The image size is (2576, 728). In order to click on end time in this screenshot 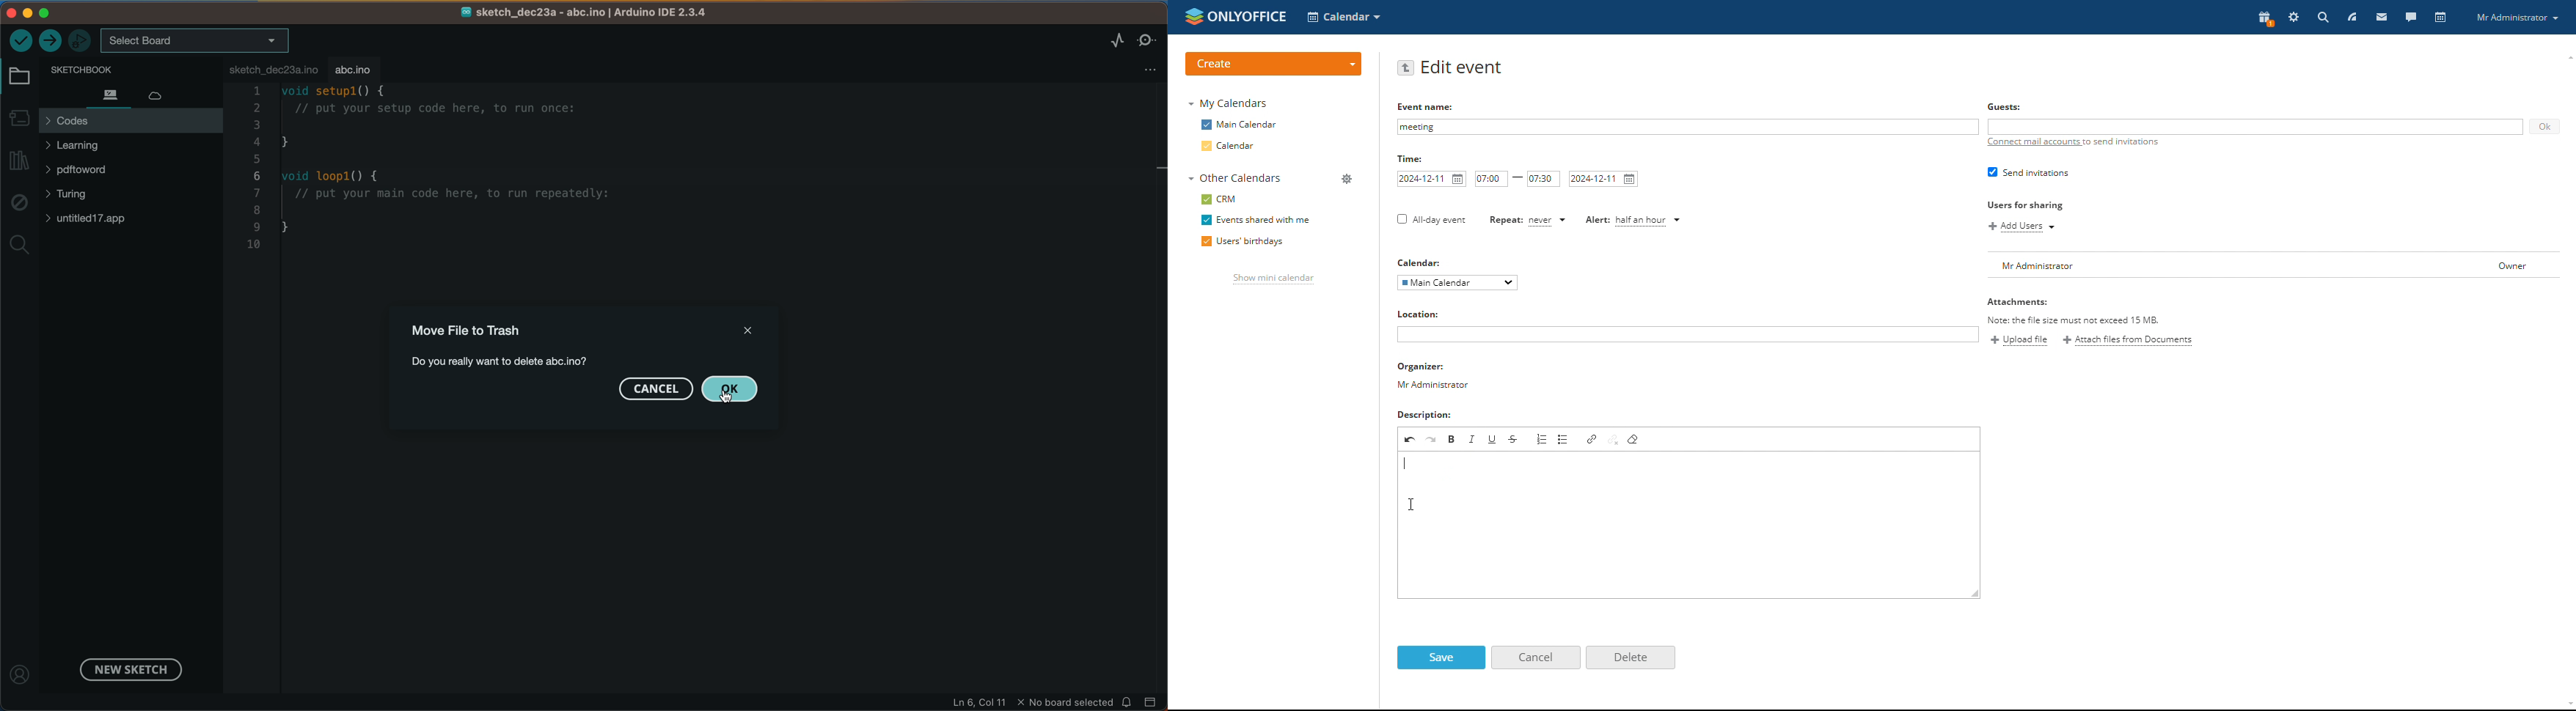, I will do `click(1543, 178)`.